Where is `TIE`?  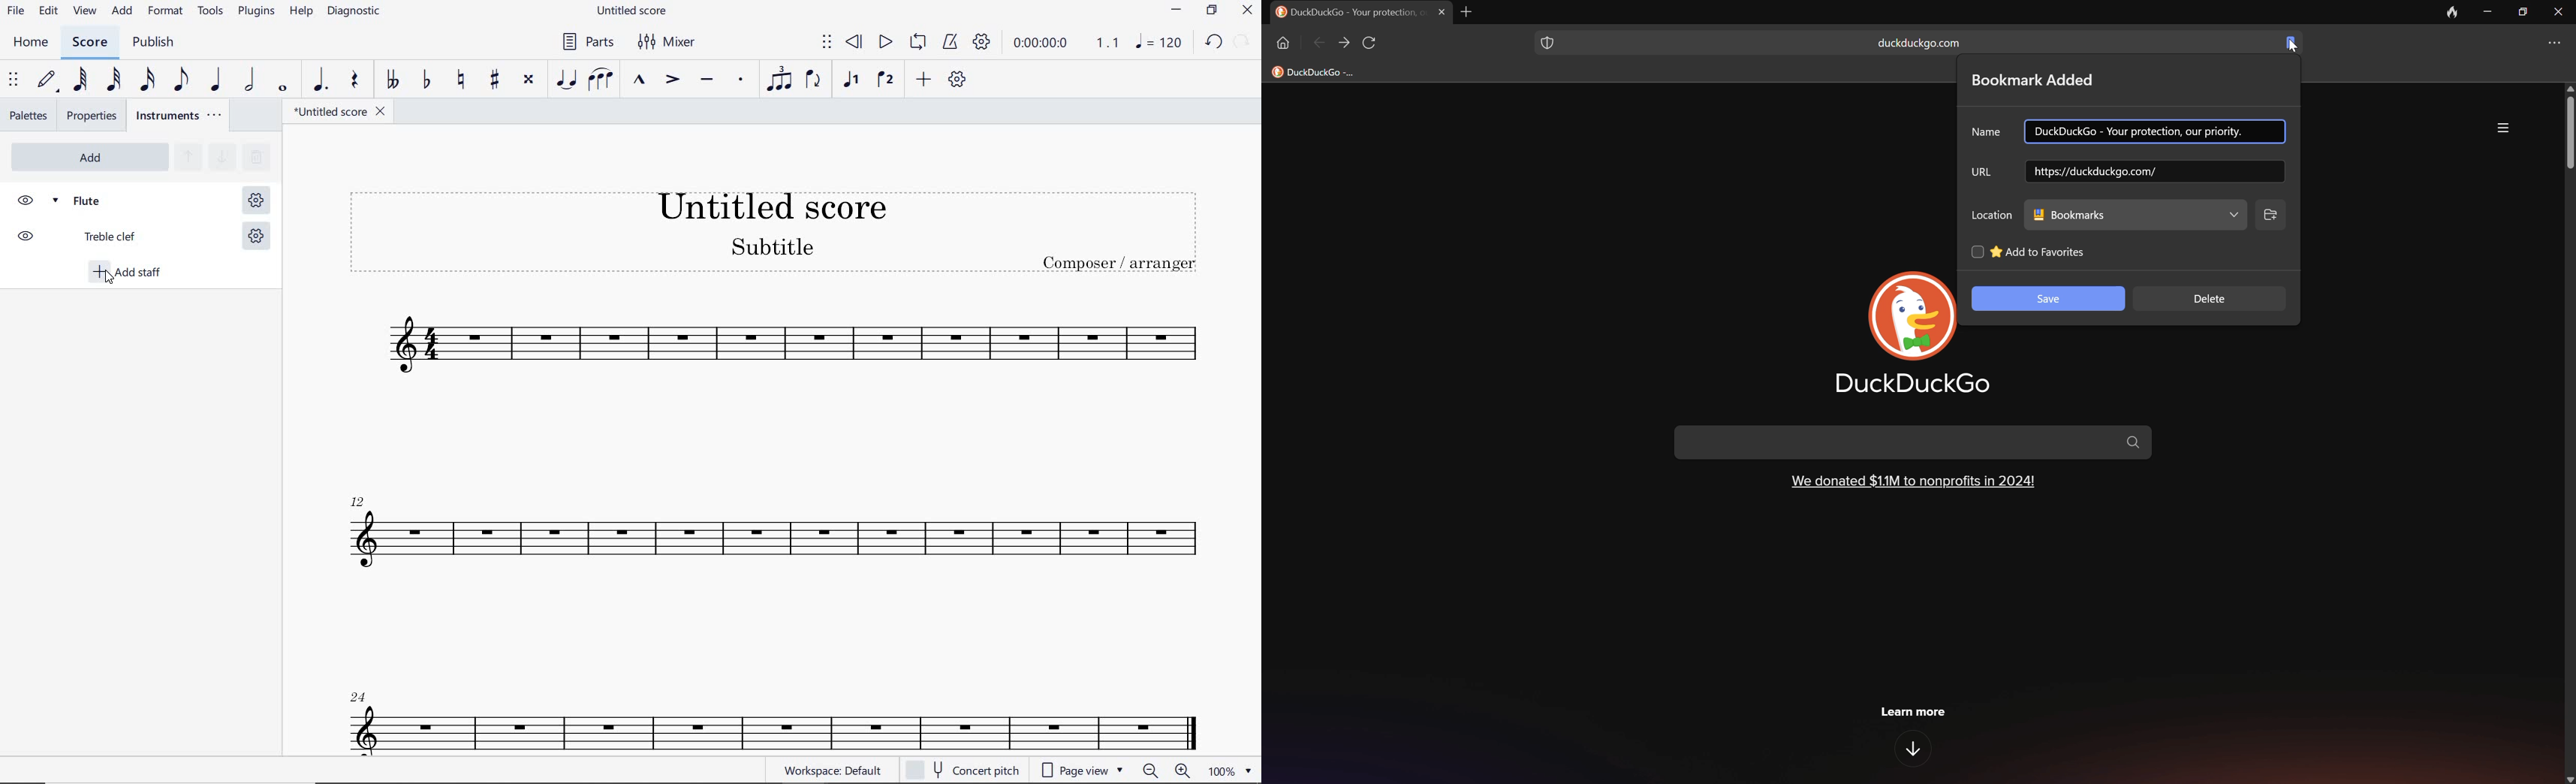
TIE is located at coordinates (567, 80).